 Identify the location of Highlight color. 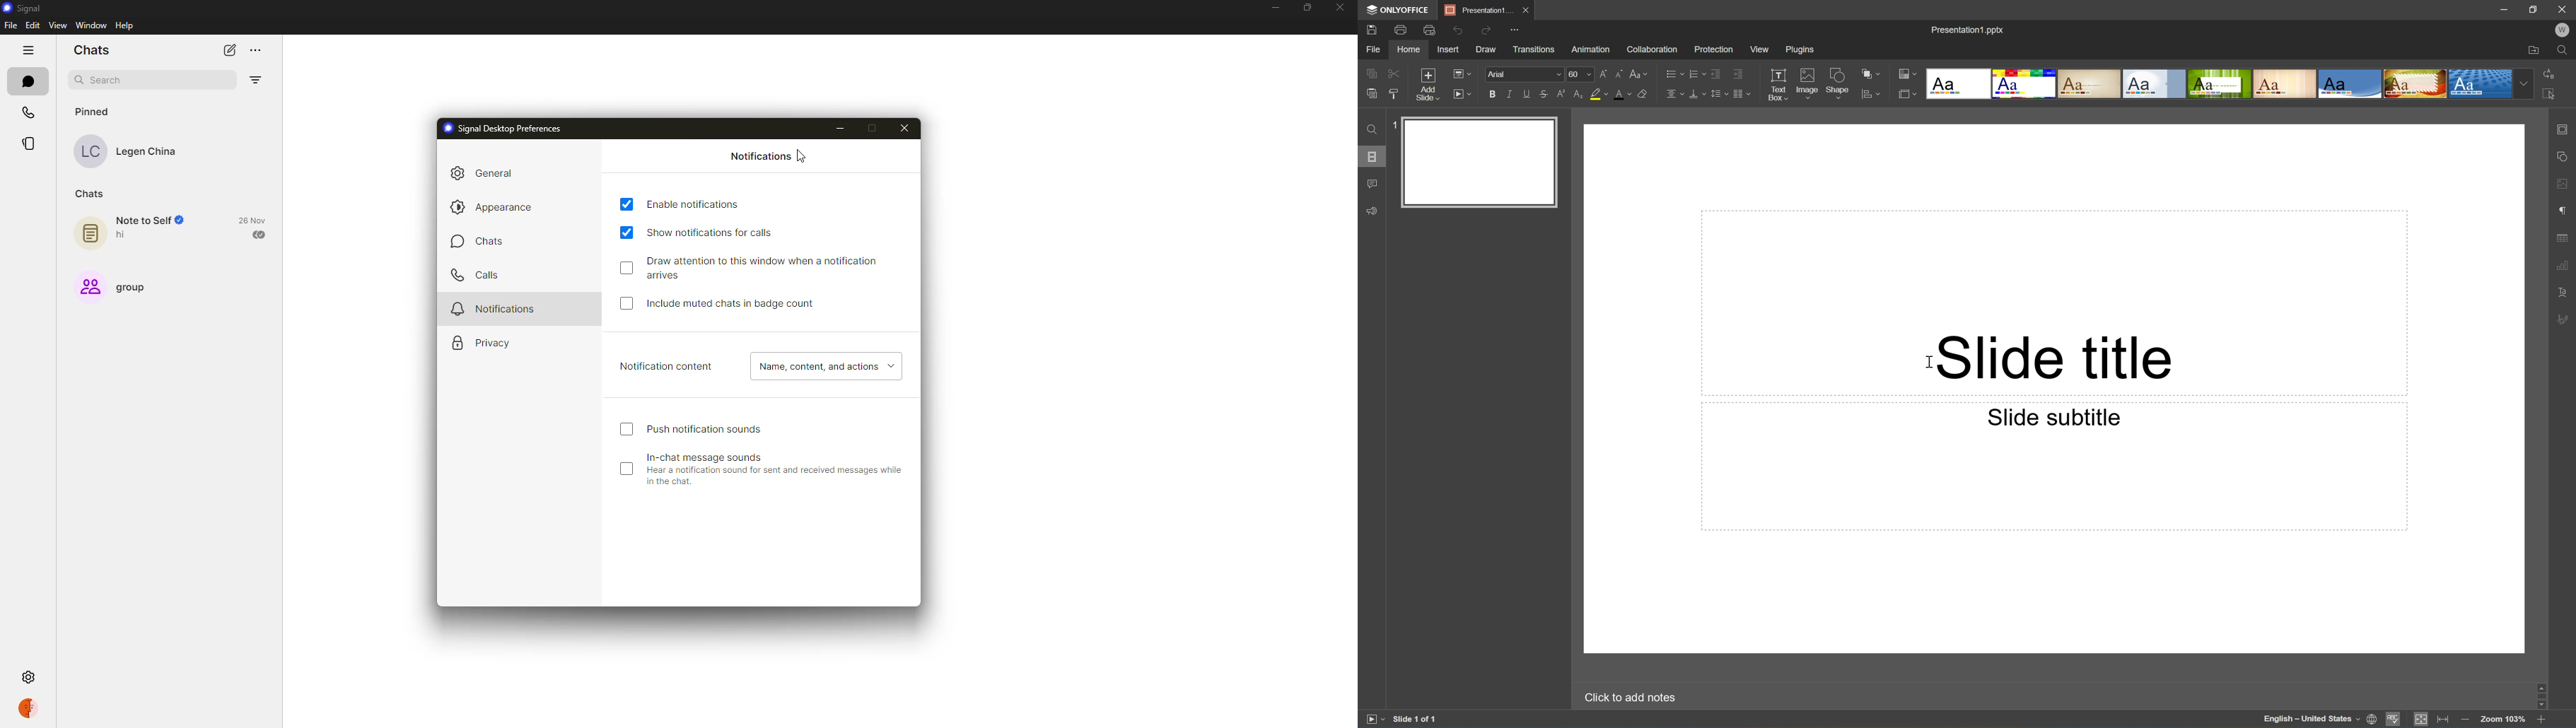
(1601, 93).